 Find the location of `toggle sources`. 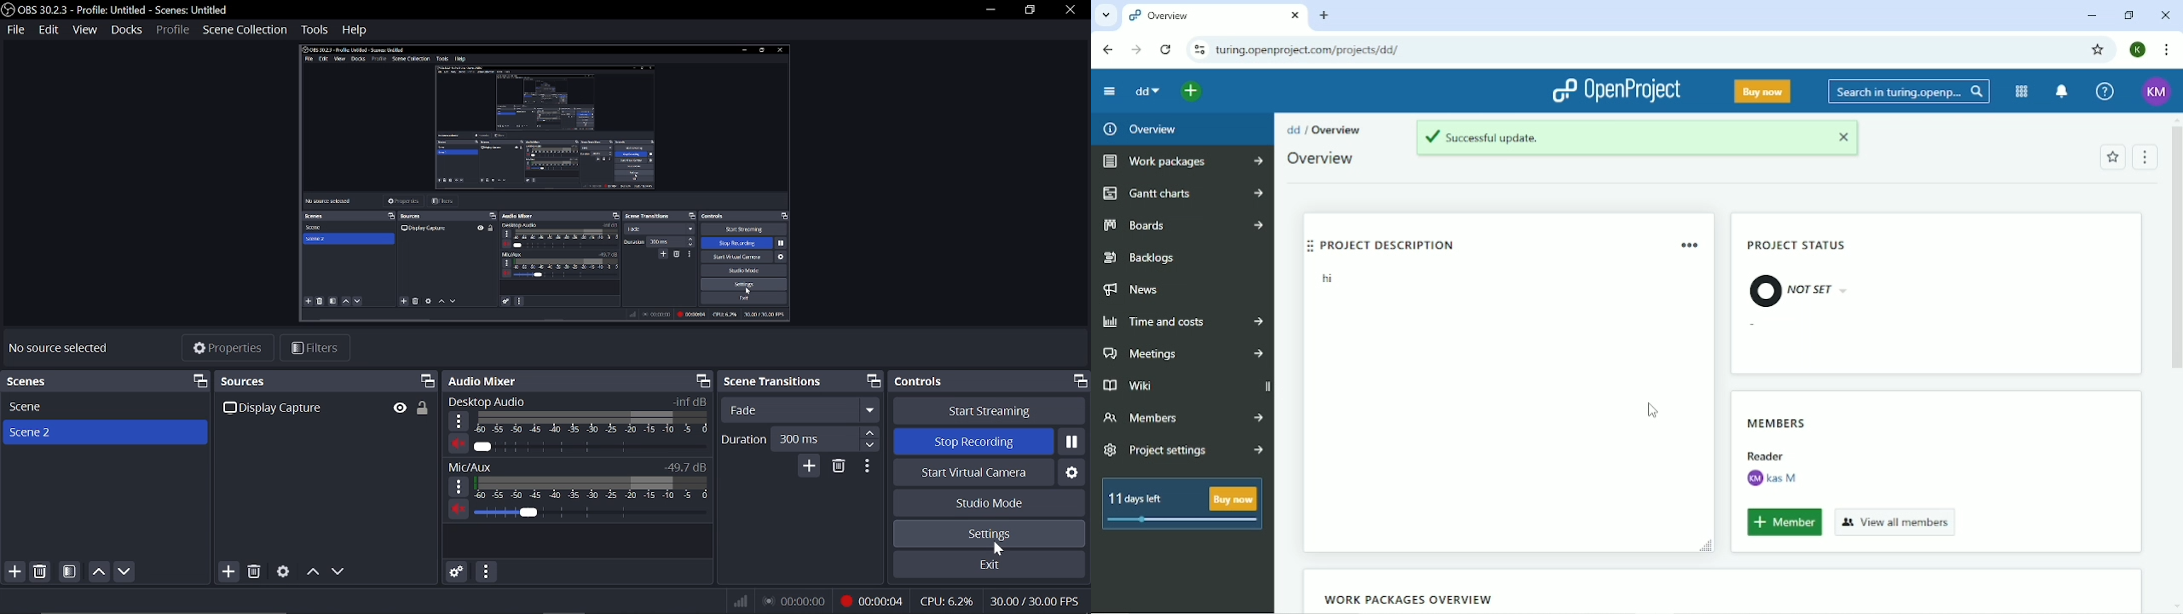

toggle sources is located at coordinates (427, 381).